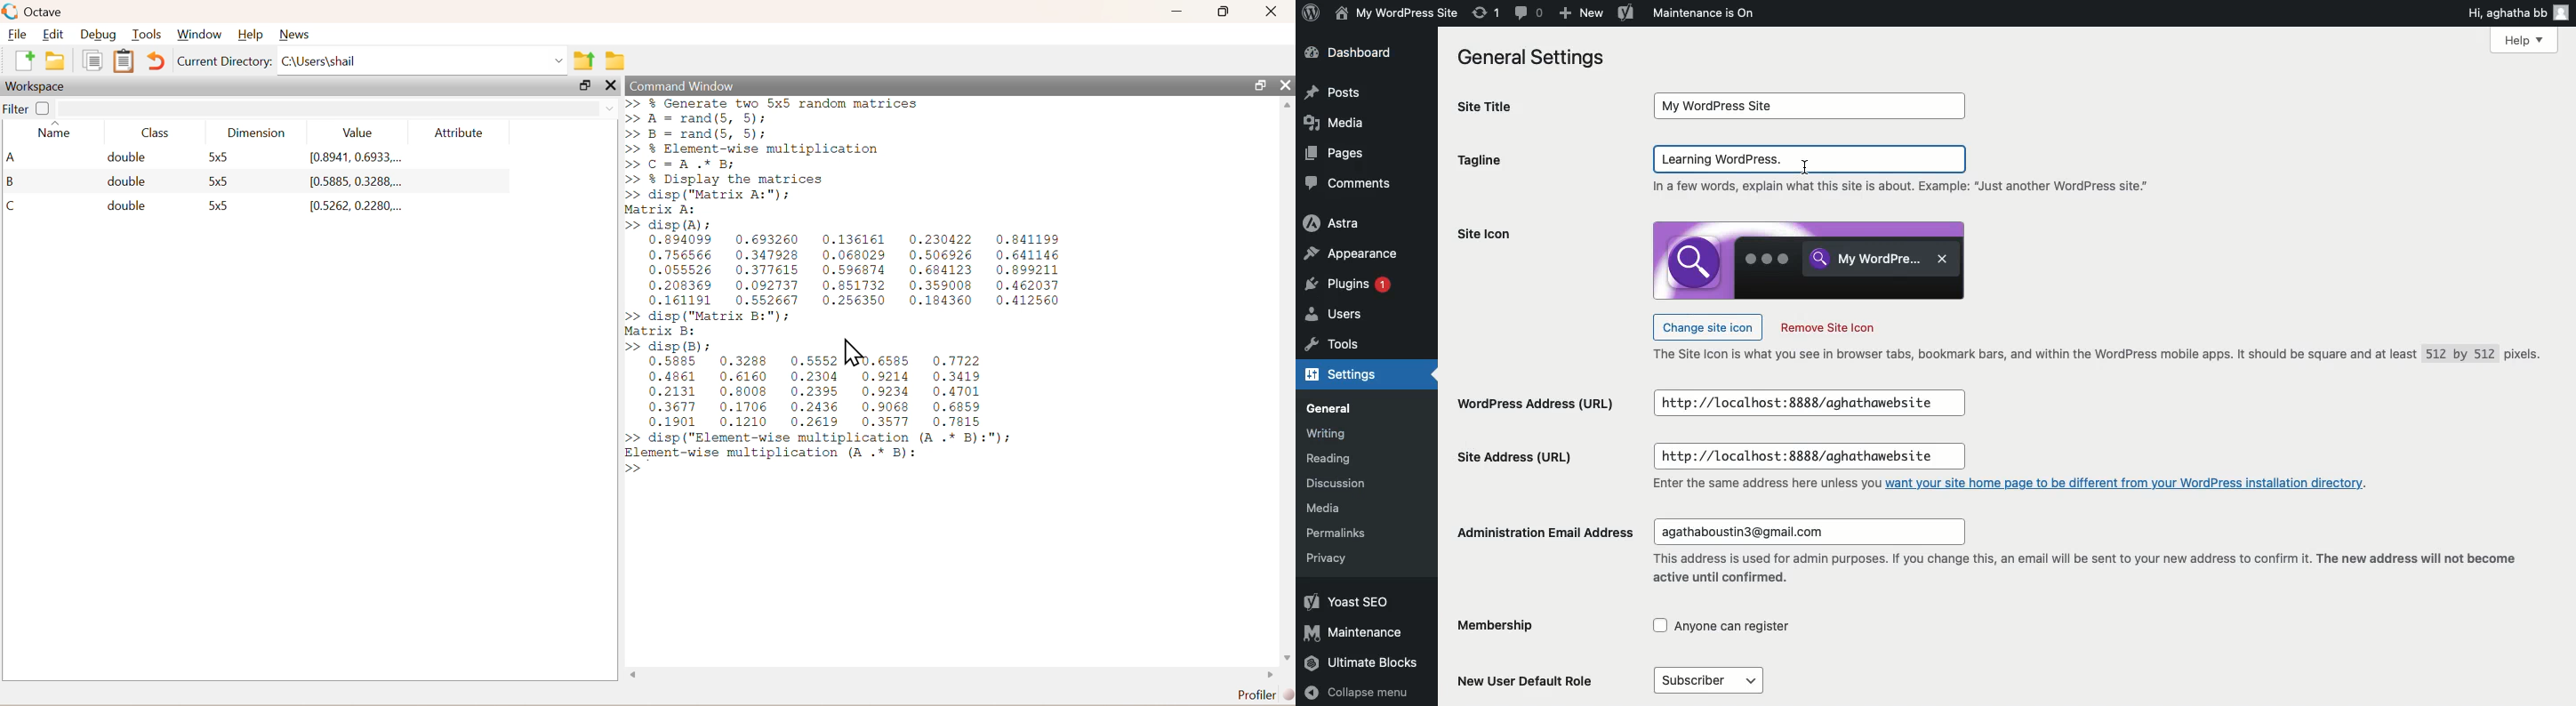 The height and width of the screenshot is (728, 2576). I want to click on Hi user, so click(2519, 12).